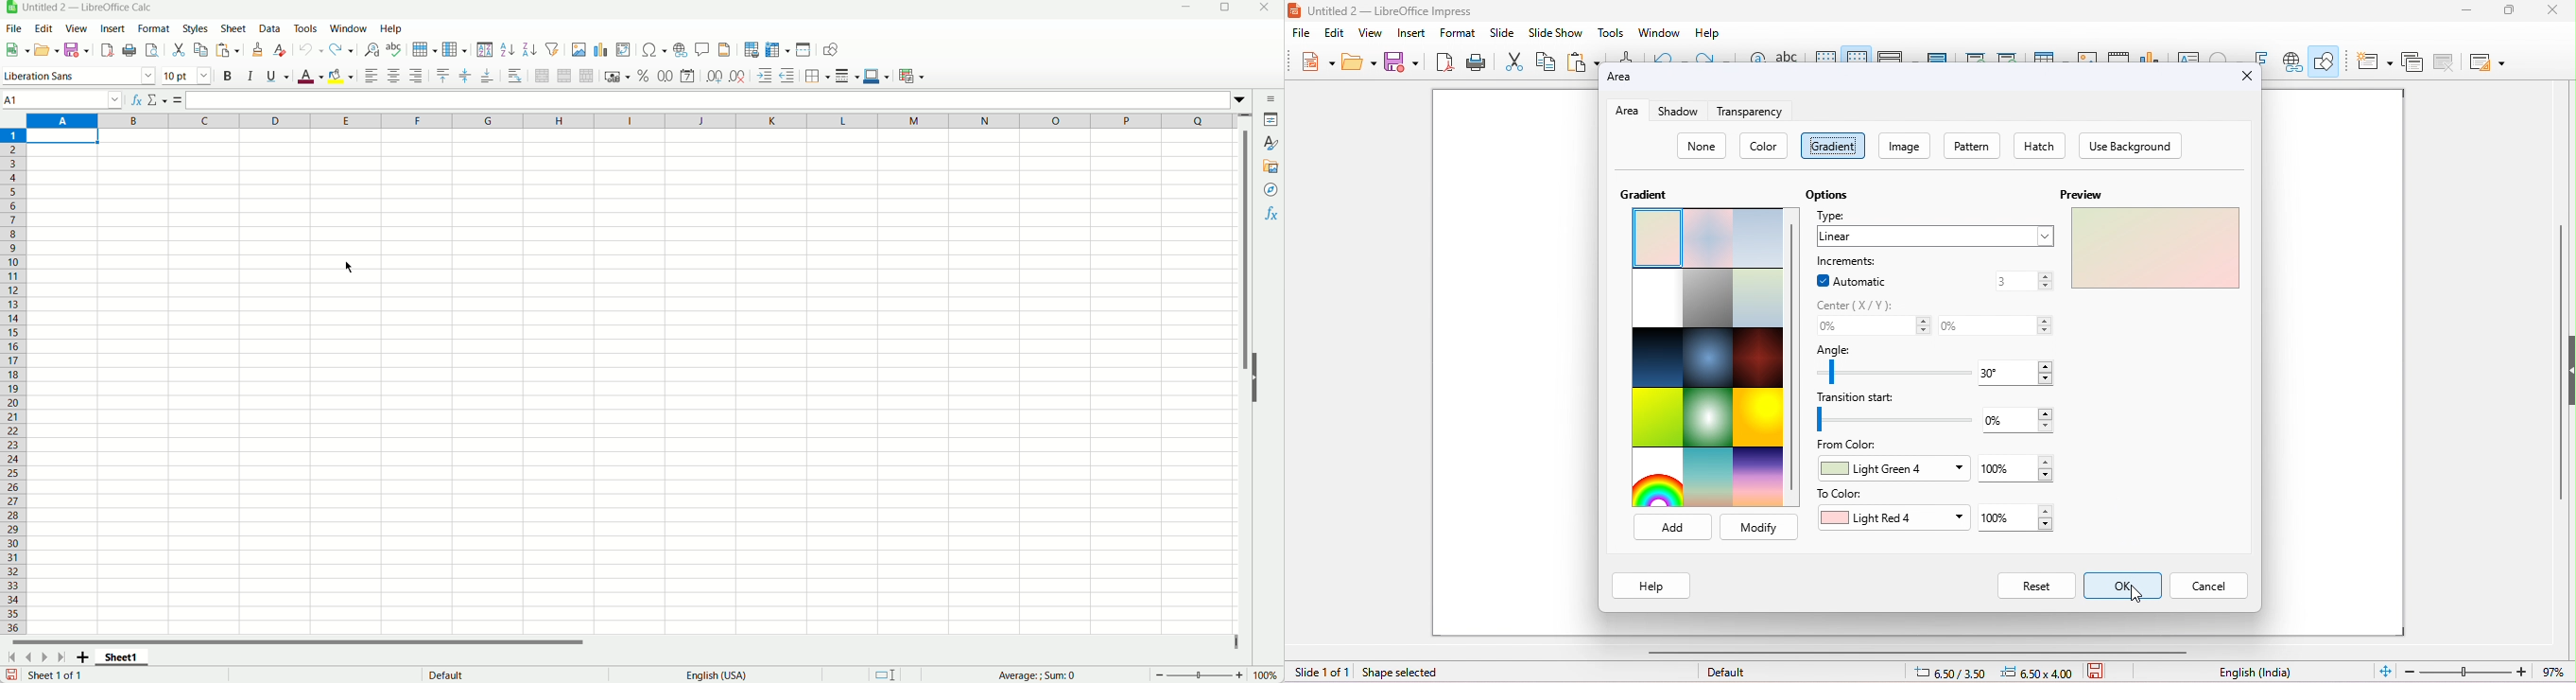 This screenshot has width=2576, height=700. Describe the element at coordinates (2325, 60) in the screenshot. I see `show draw functions` at that location.